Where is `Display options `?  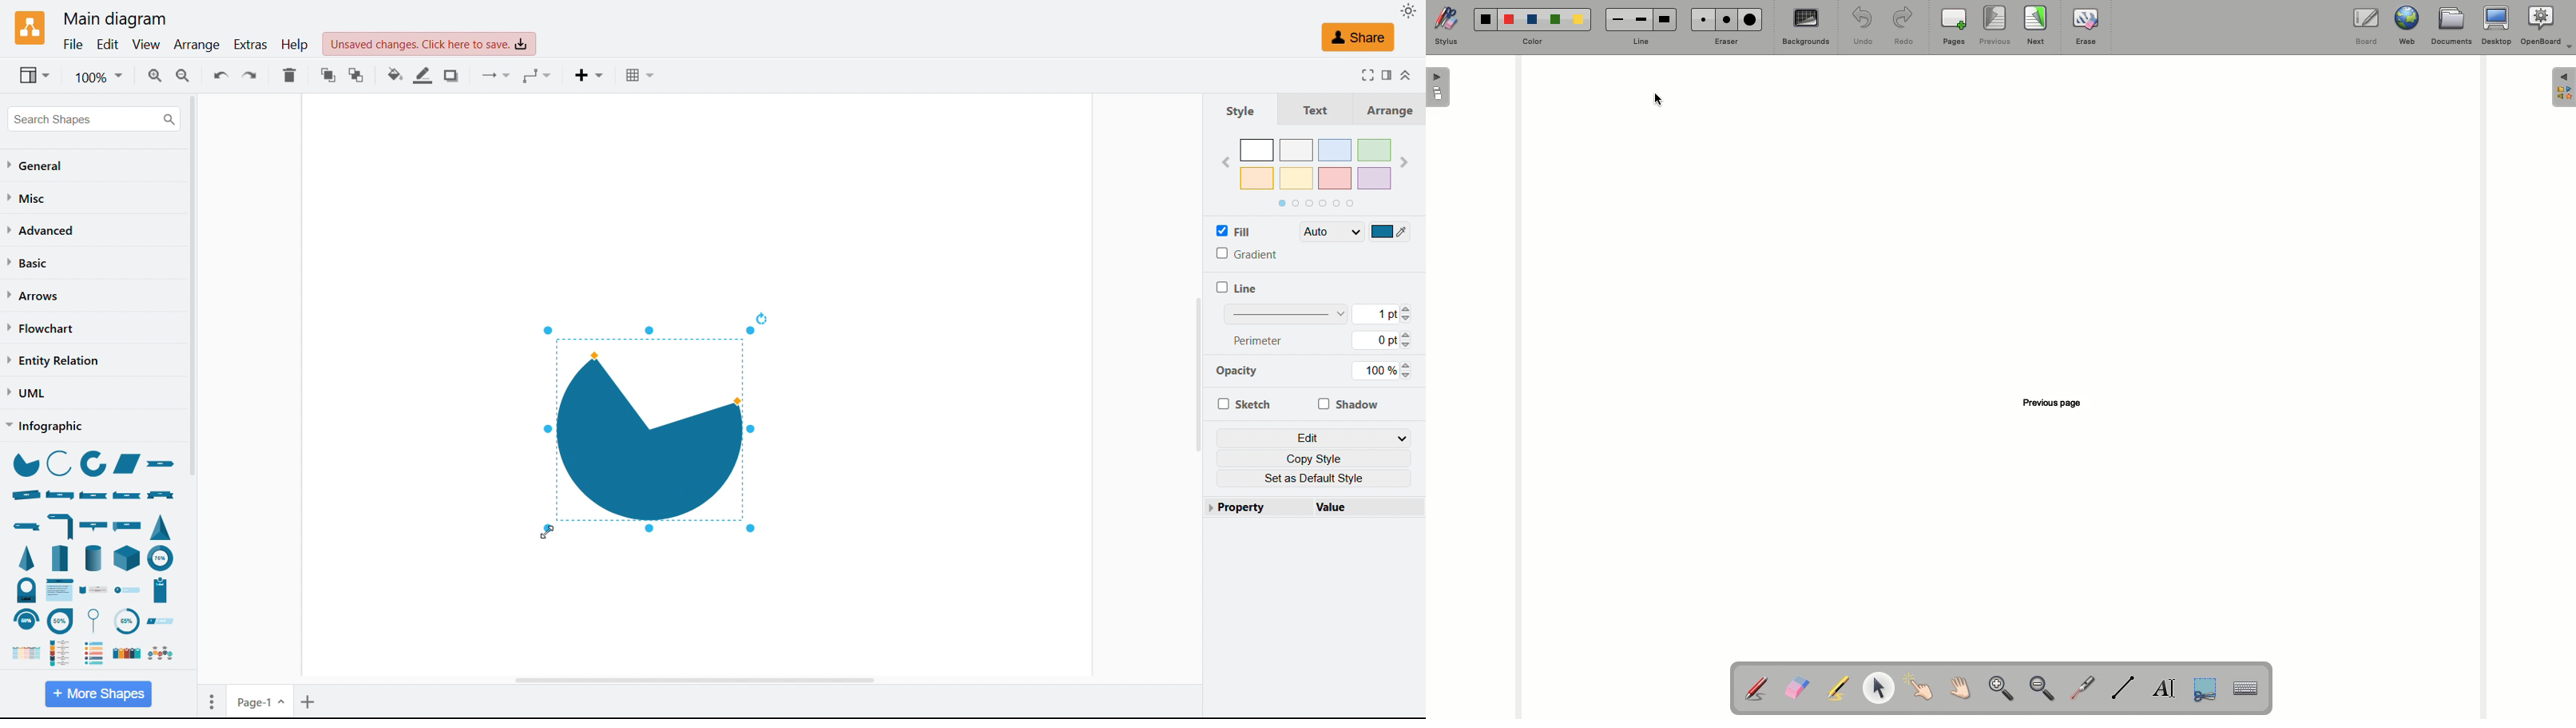
Display options  is located at coordinates (34, 75).